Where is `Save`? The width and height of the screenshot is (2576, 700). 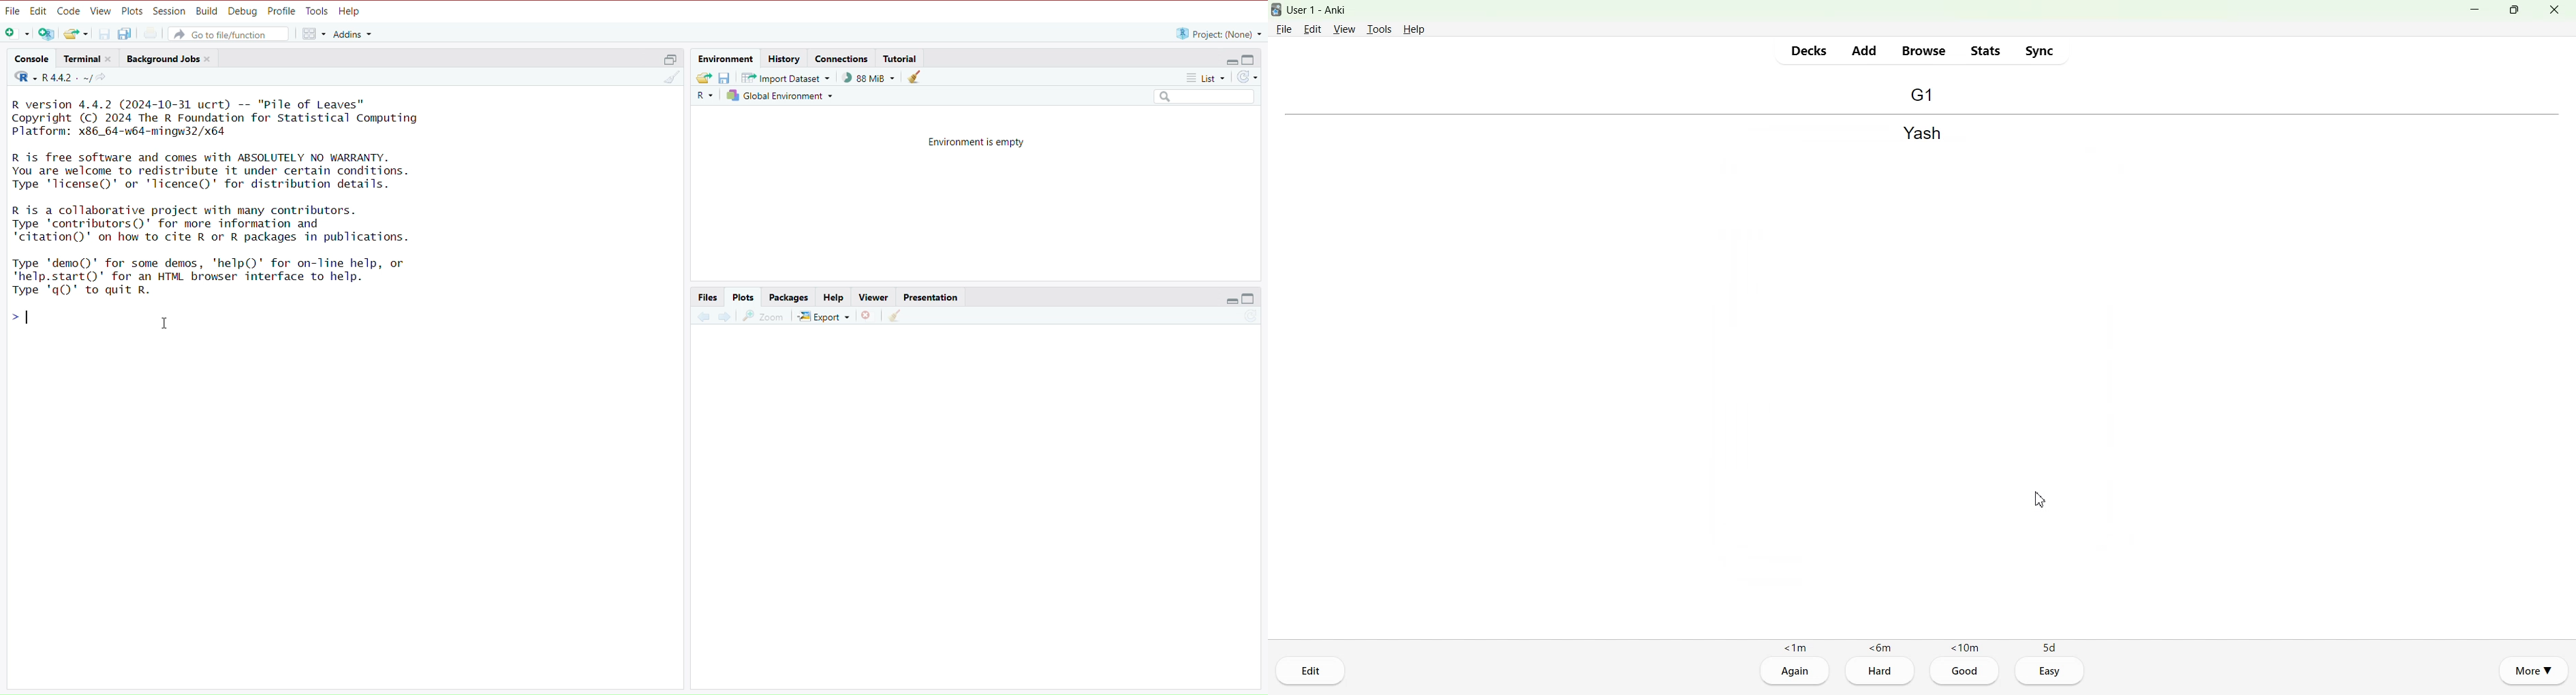
Save is located at coordinates (726, 78).